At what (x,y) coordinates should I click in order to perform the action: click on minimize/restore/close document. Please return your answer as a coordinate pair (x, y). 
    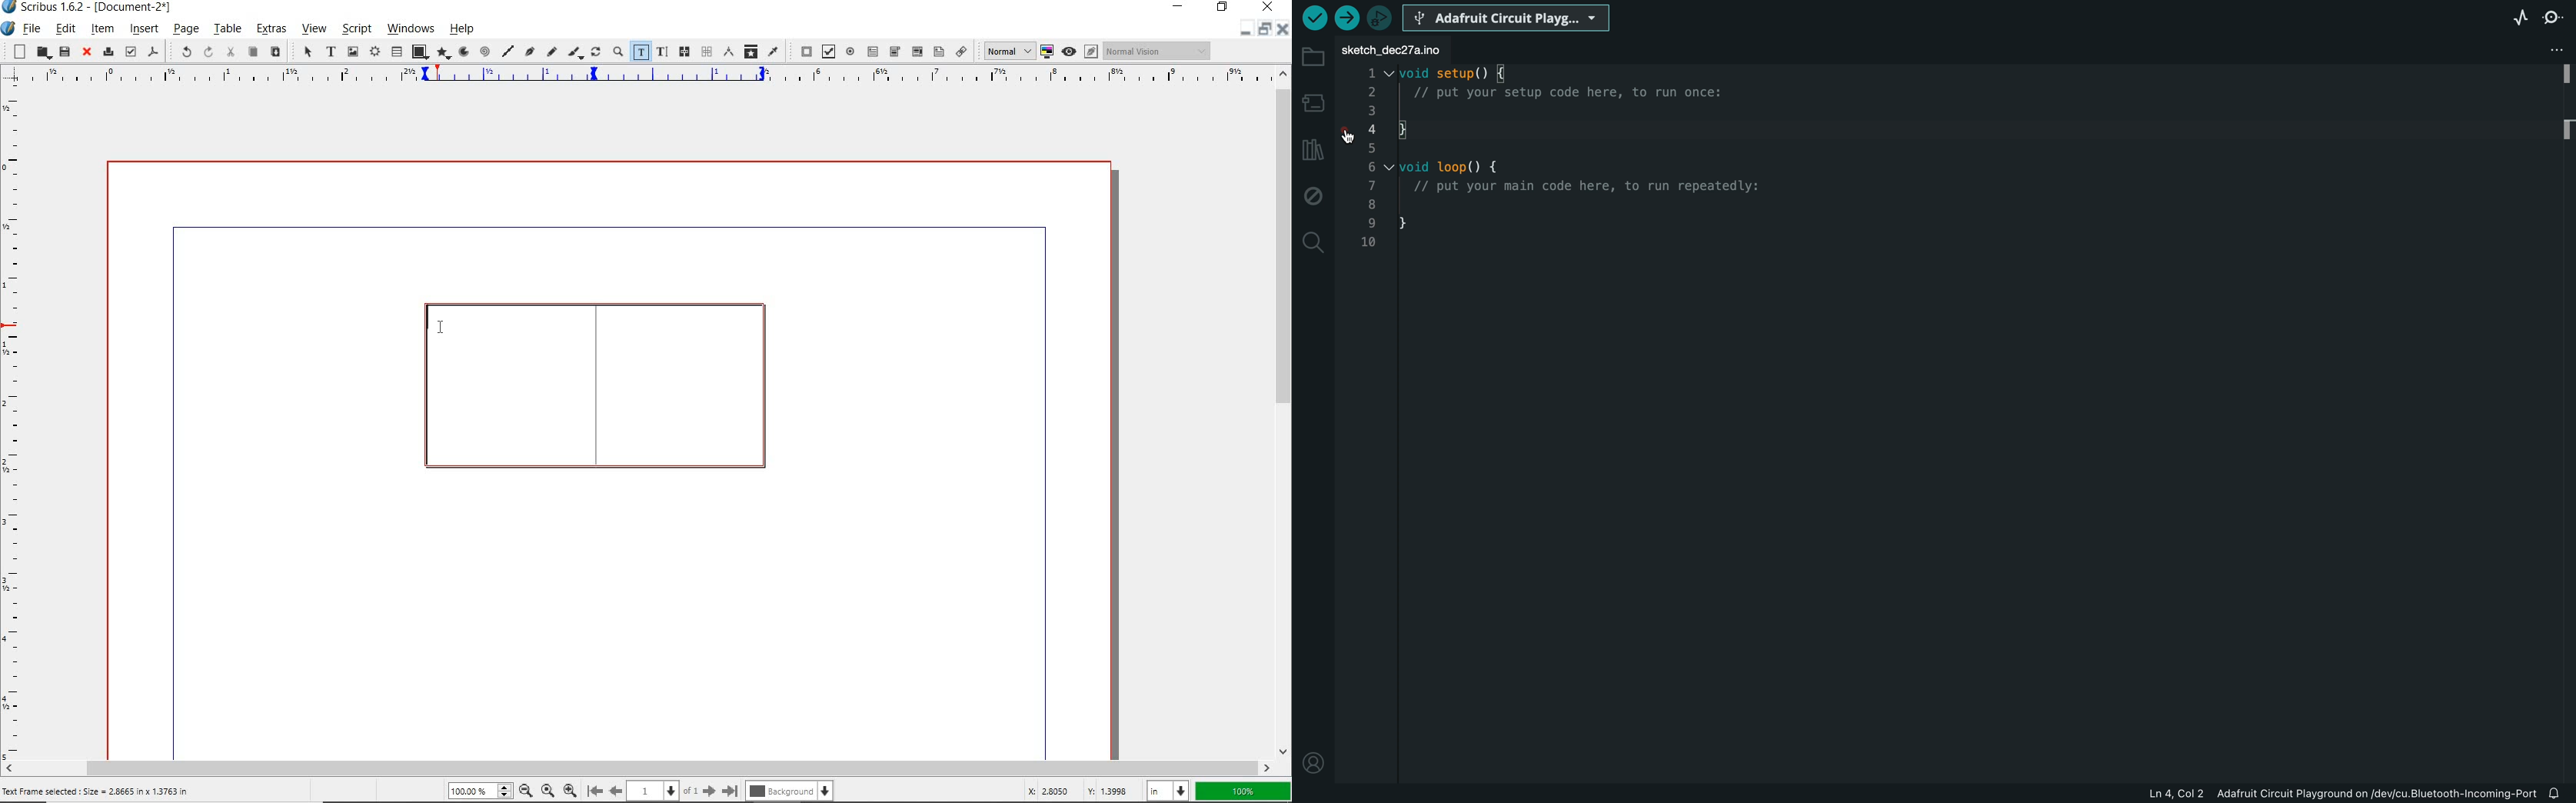
    Looking at the image, I should click on (1265, 28).